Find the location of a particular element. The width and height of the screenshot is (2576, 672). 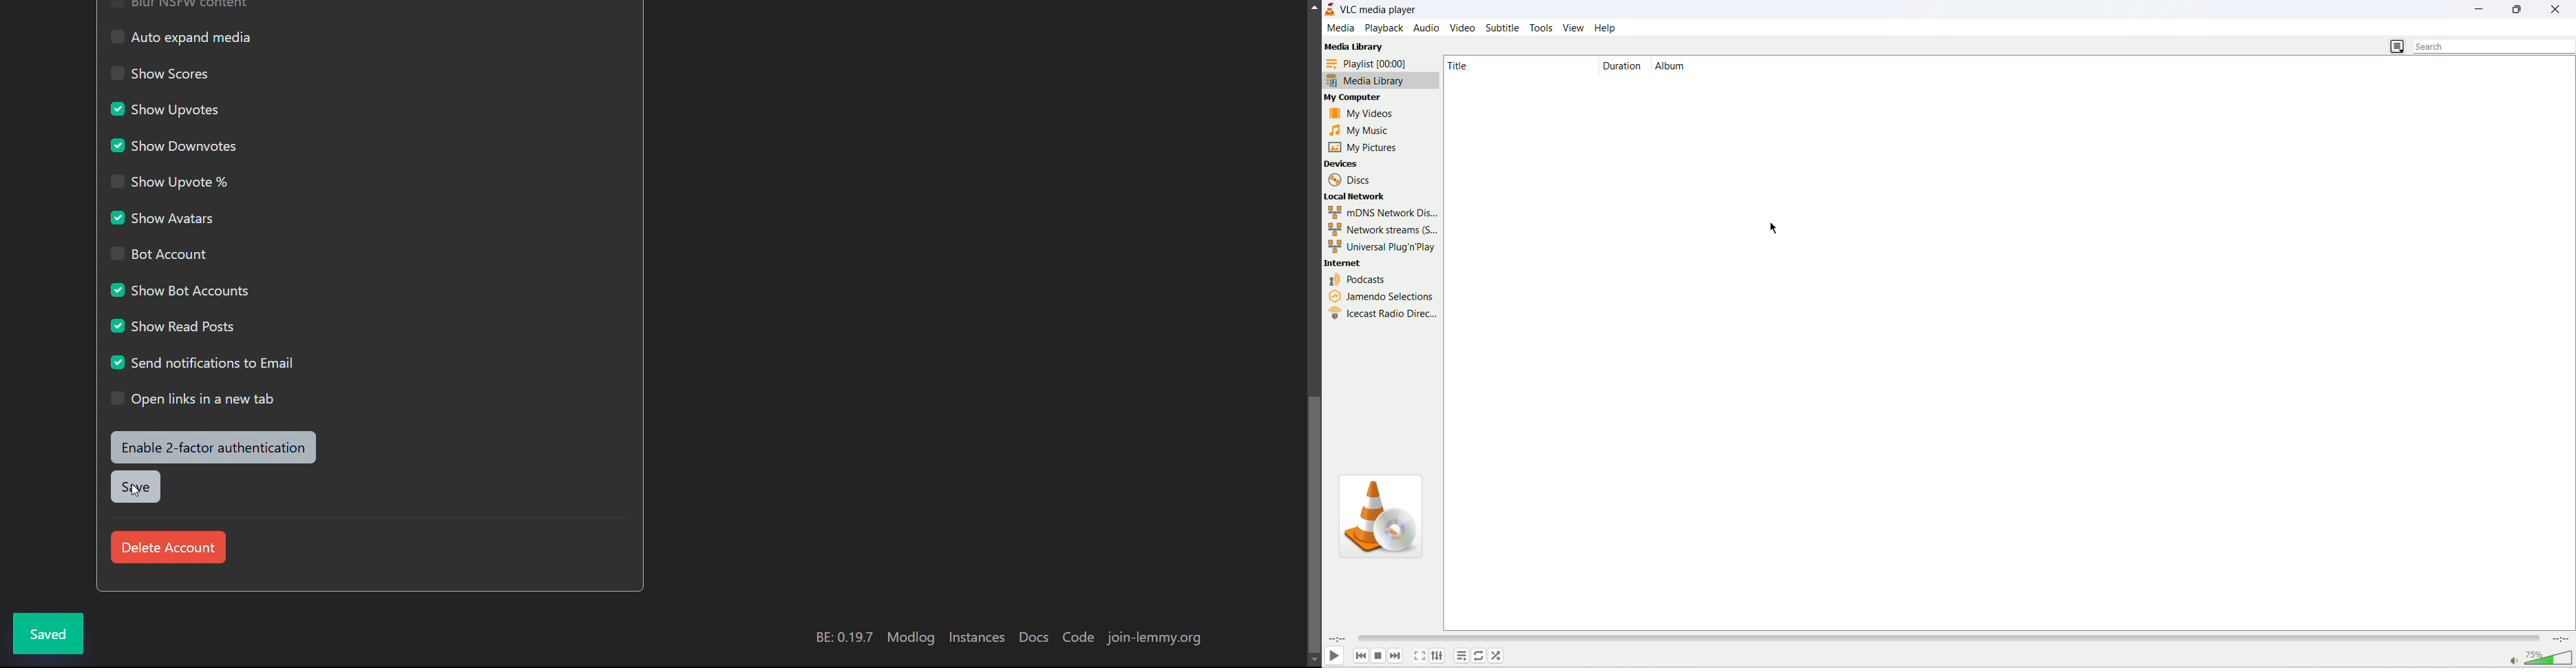

save is located at coordinates (134, 487).